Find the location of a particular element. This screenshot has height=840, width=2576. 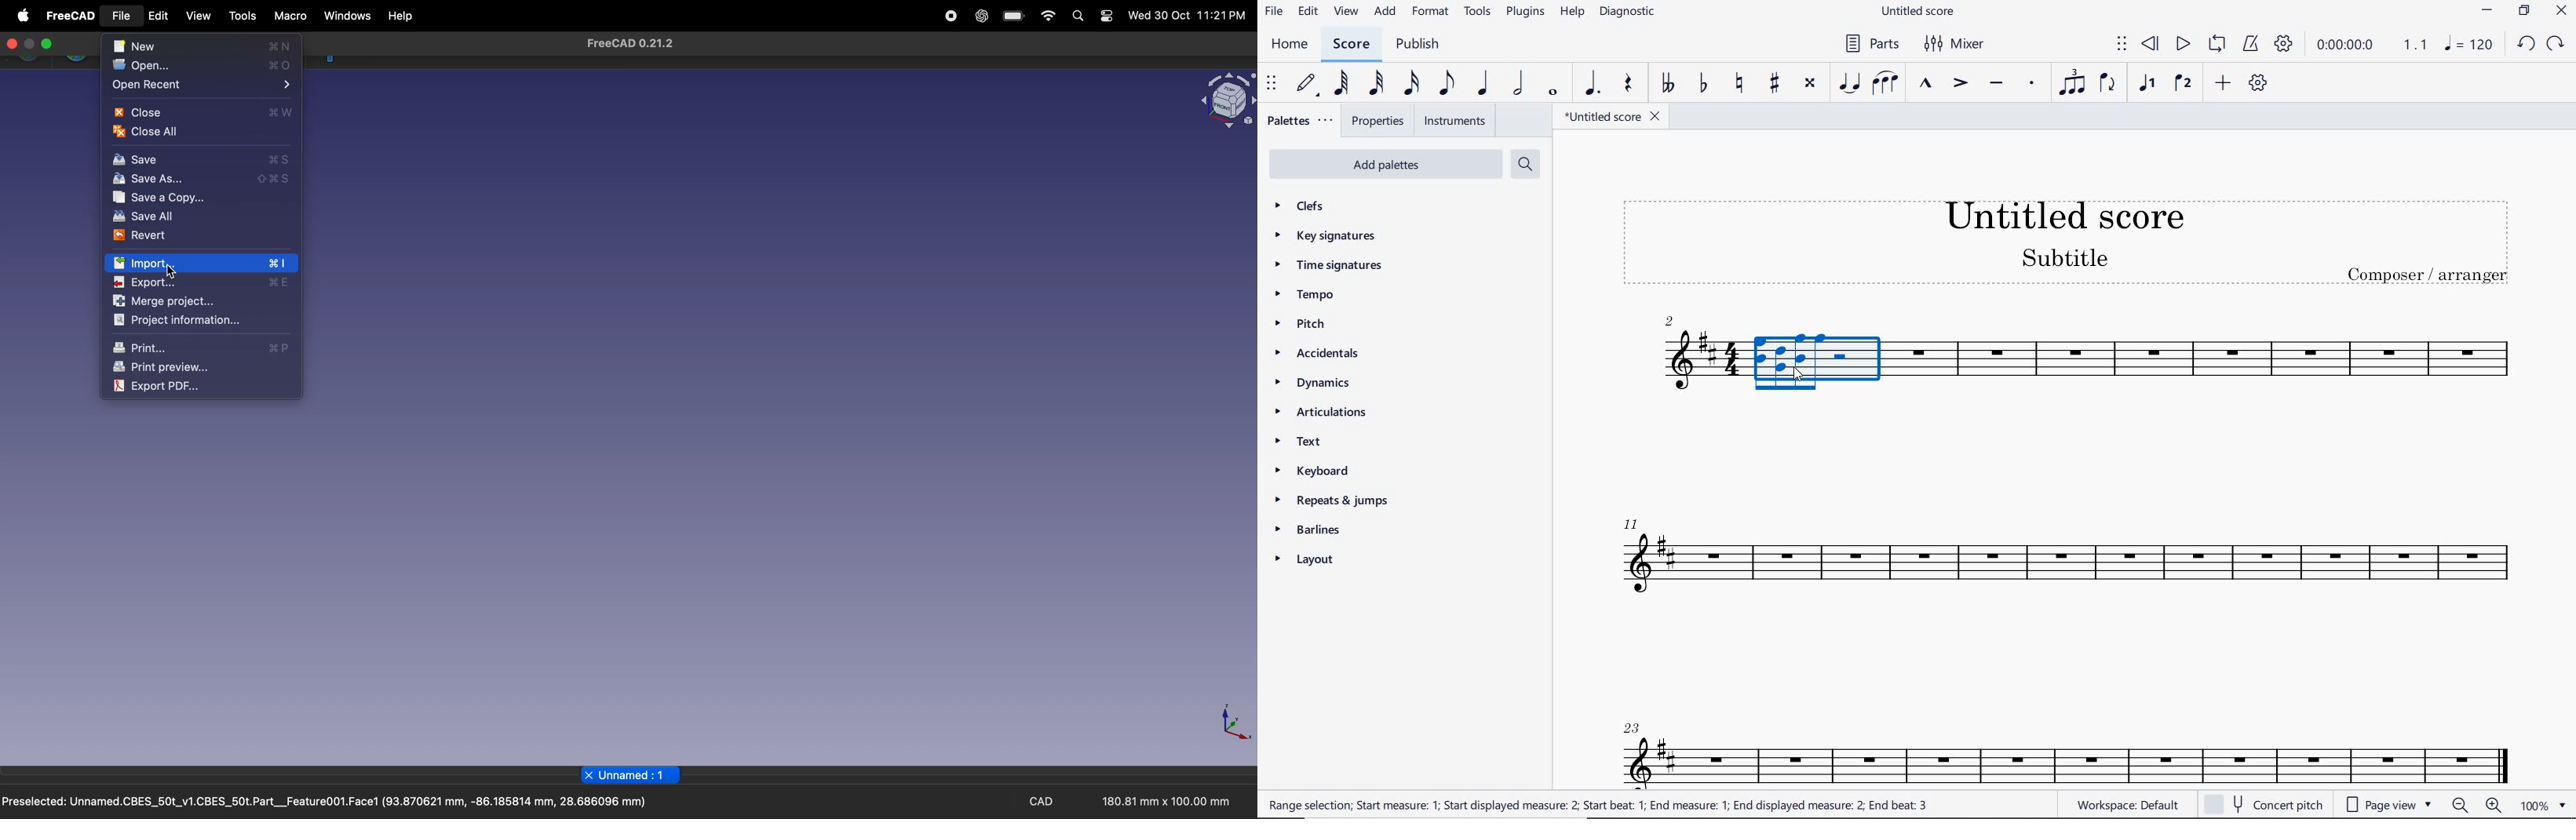

save a copy is located at coordinates (196, 198).